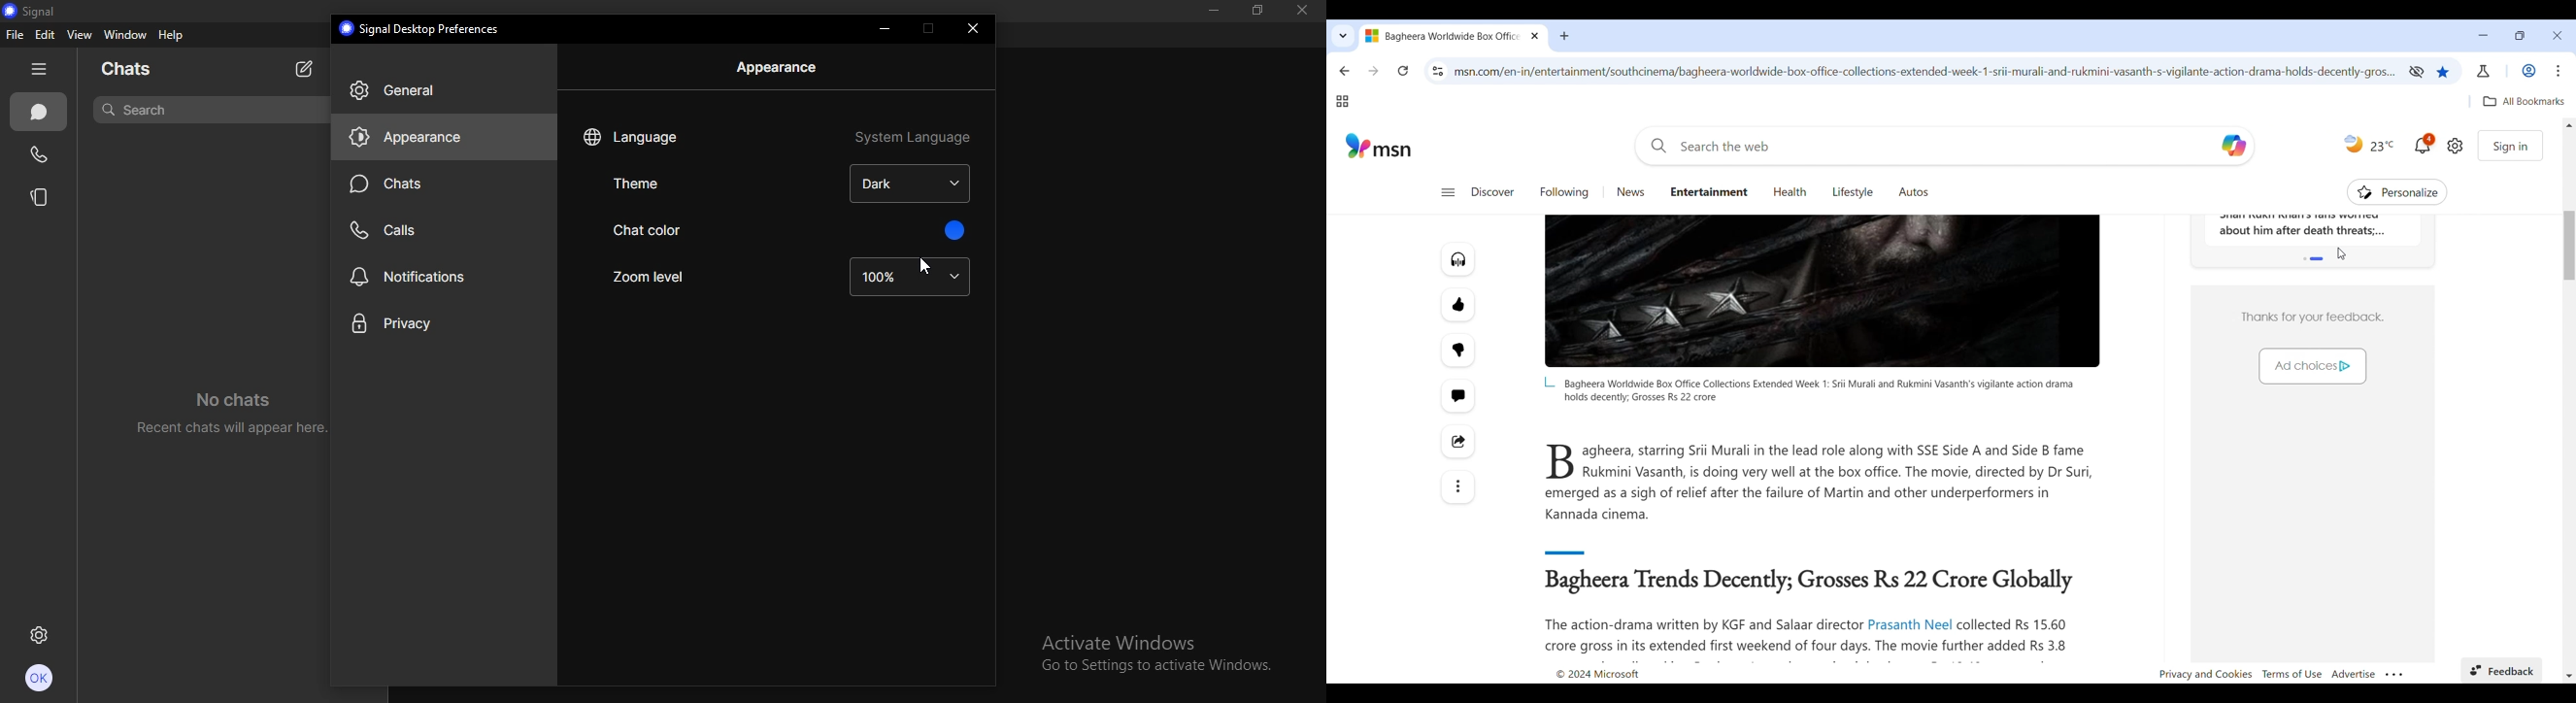  What do you see at coordinates (1926, 146) in the screenshot?
I see `Enter search term` at bounding box center [1926, 146].